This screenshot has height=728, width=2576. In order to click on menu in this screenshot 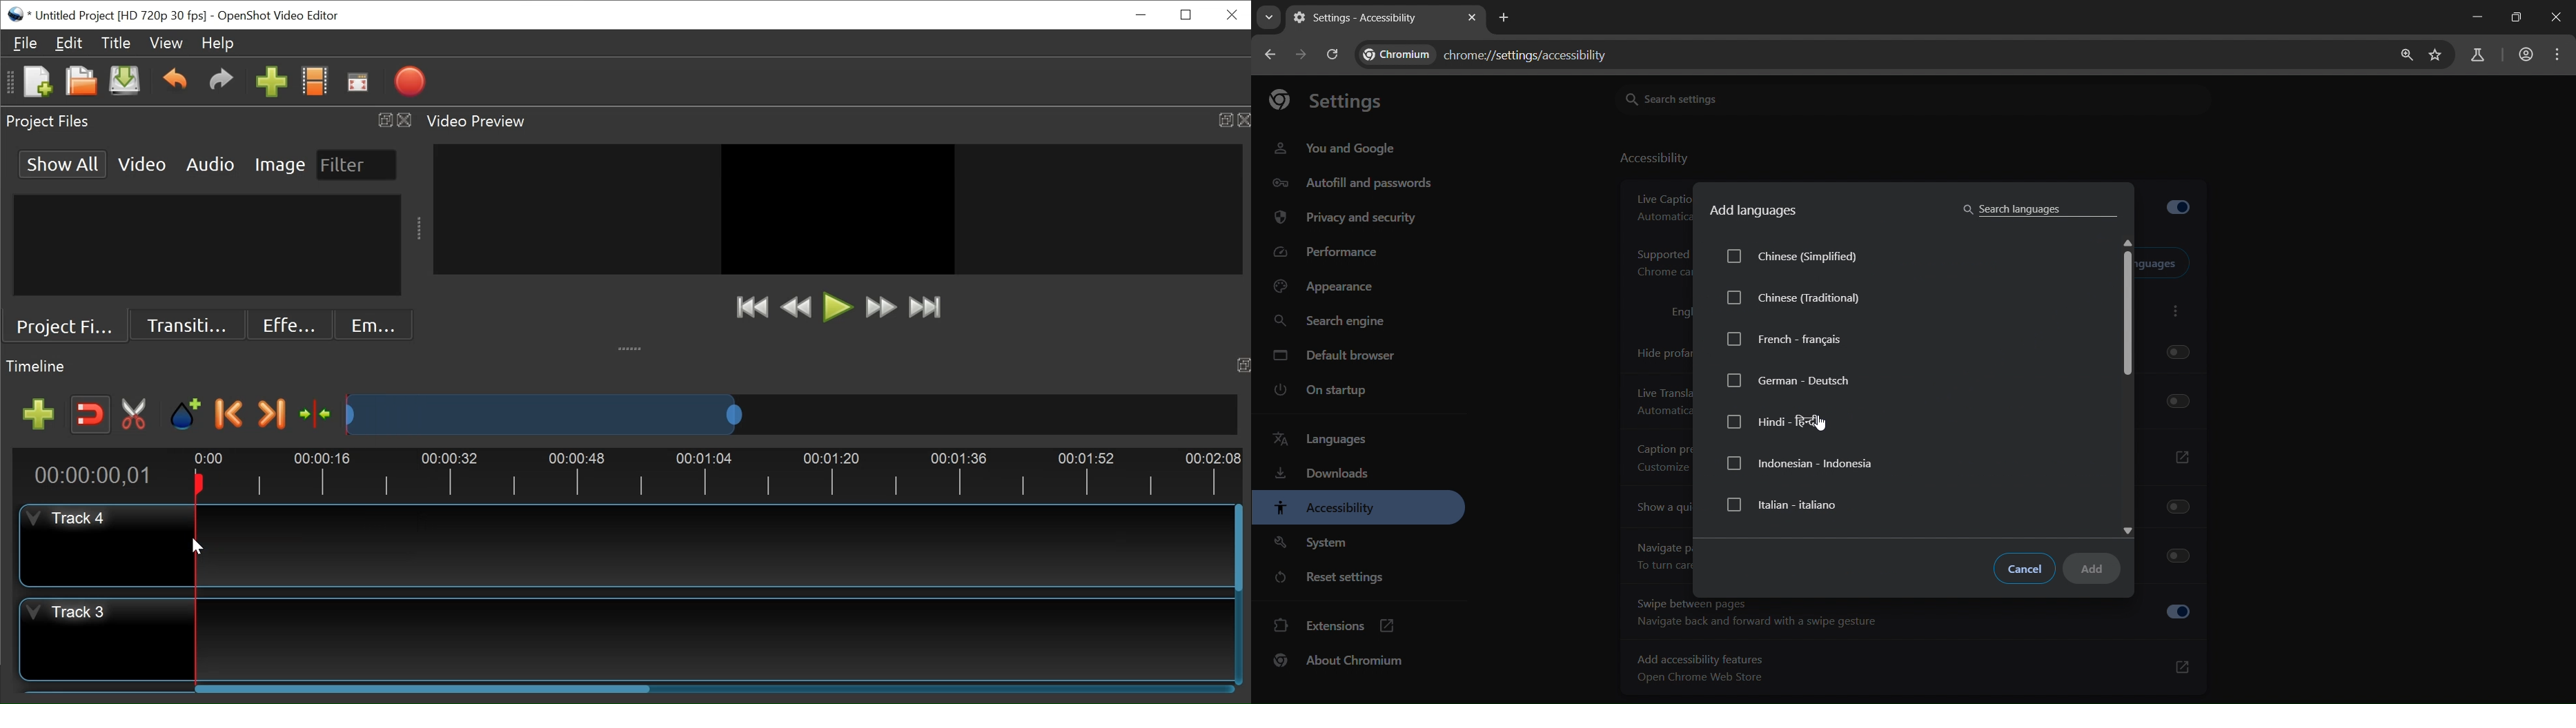, I will do `click(2558, 55)`.